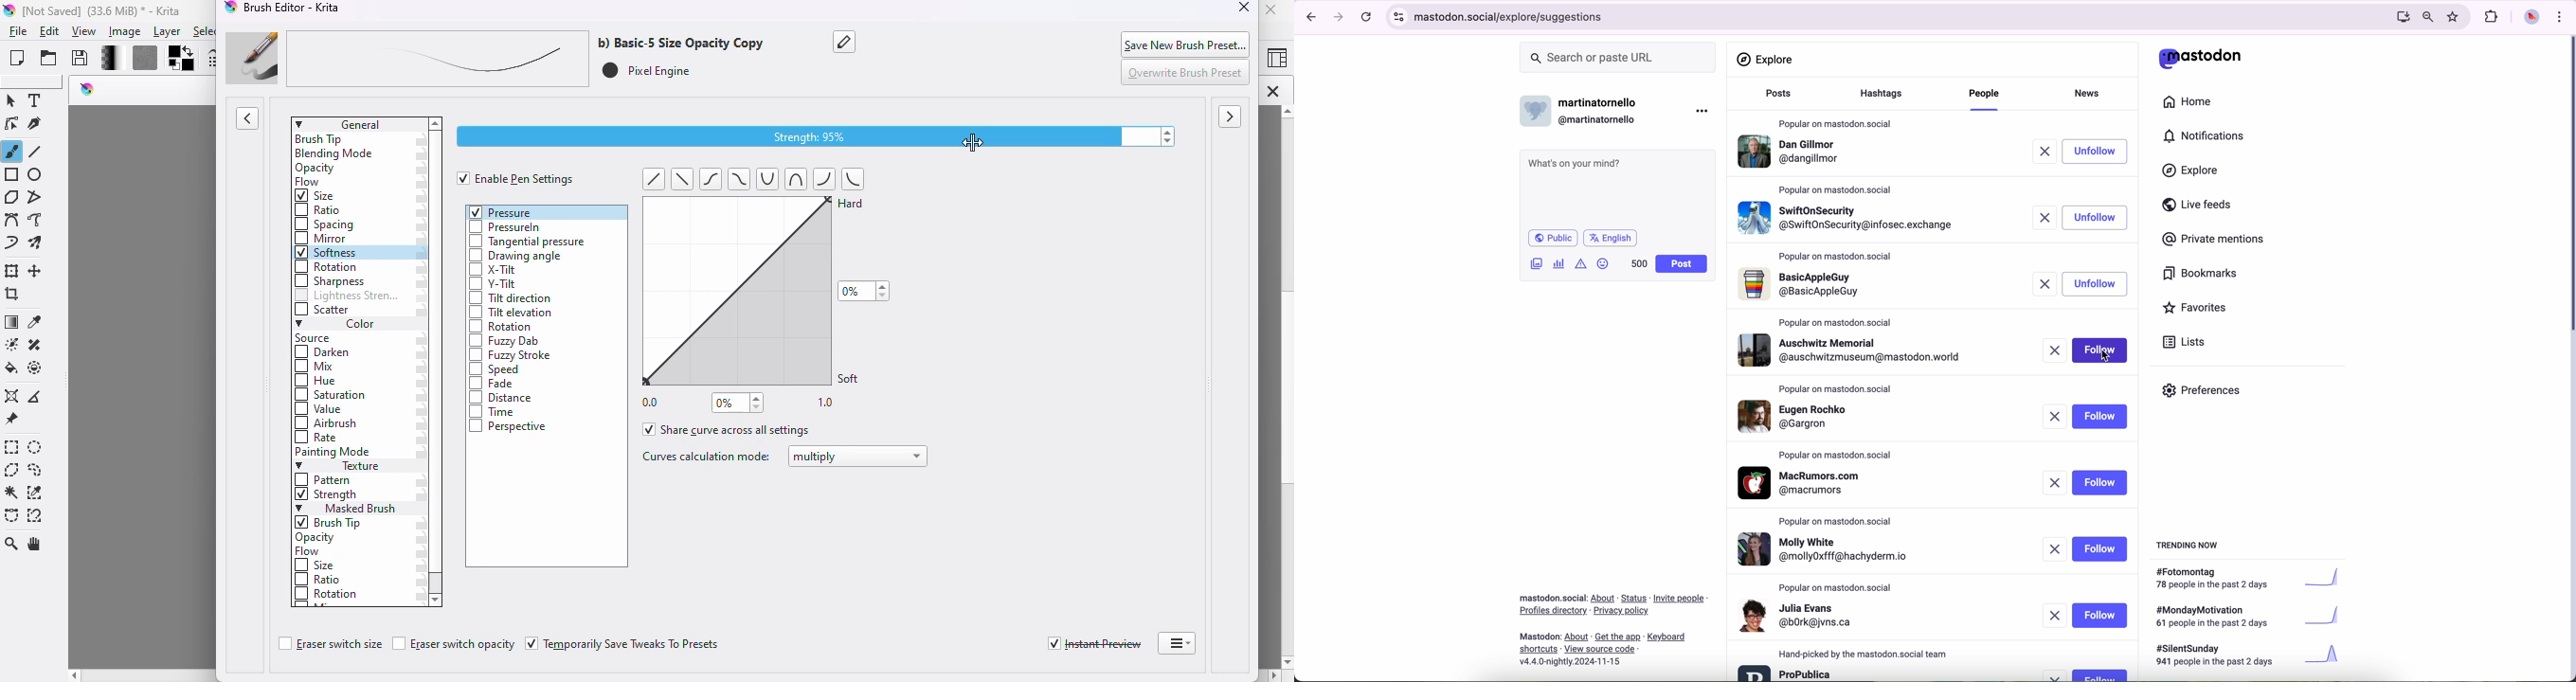 This screenshot has width=2576, height=700. What do you see at coordinates (327, 496) in the screenshot?
I see `strength` at bounding box center [327, 496].